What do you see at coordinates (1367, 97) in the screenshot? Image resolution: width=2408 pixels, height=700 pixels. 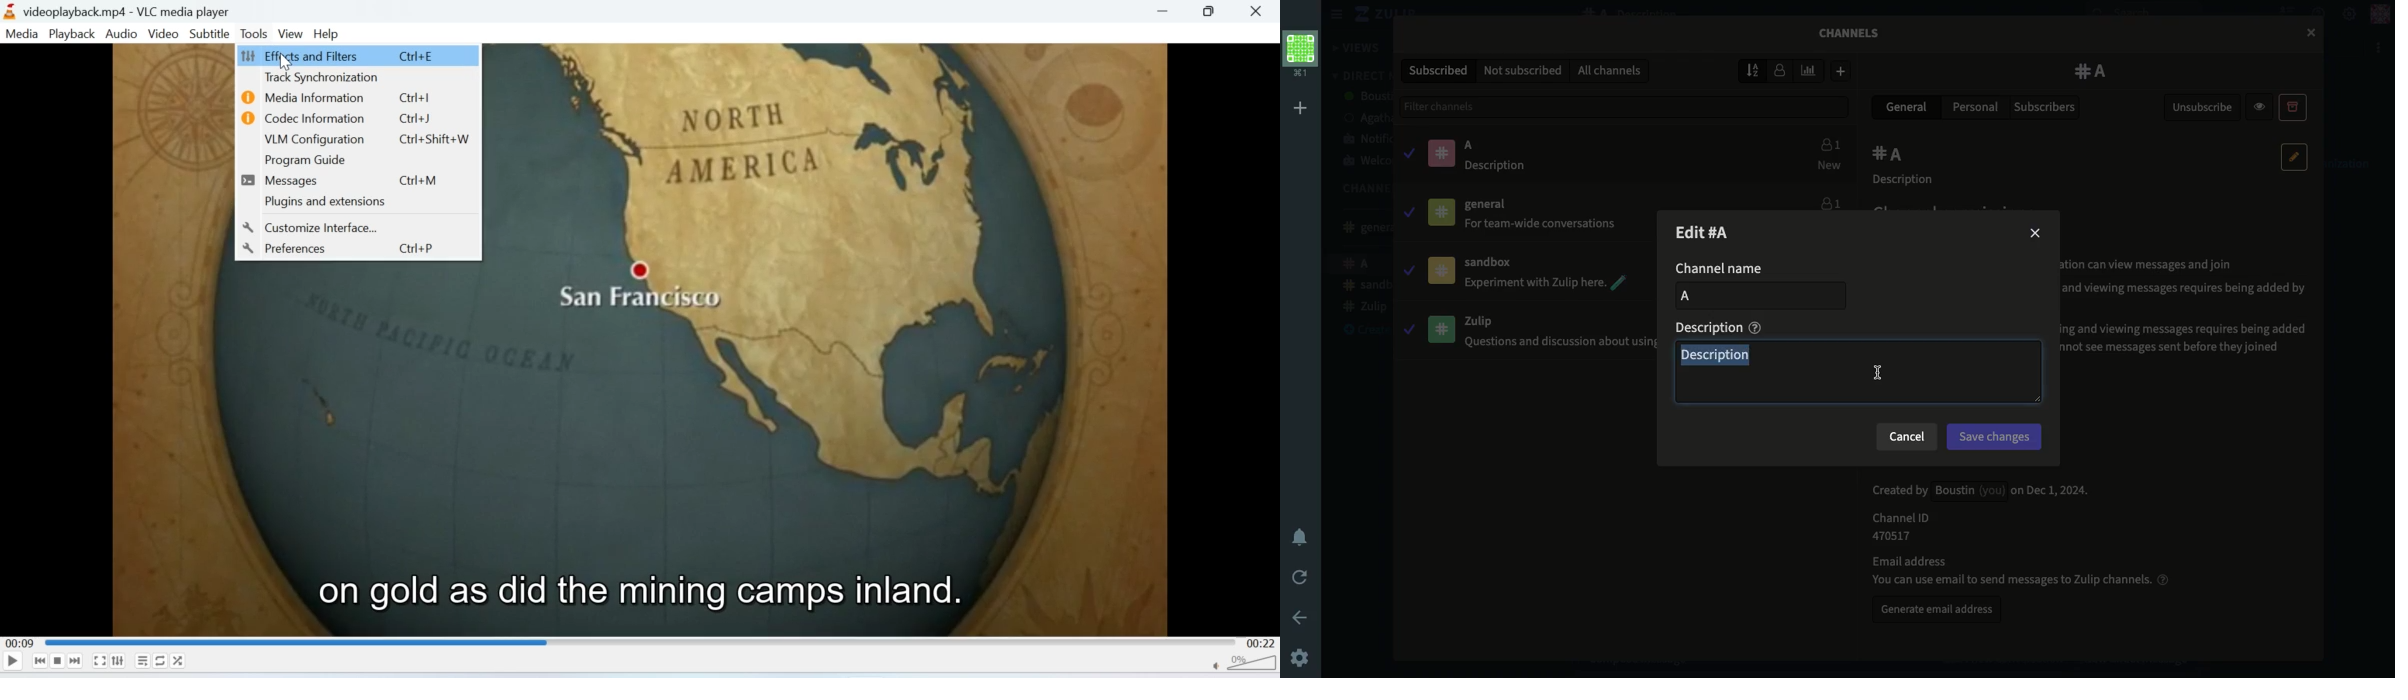 I see `boustin` at bounding box center [1367, 97].